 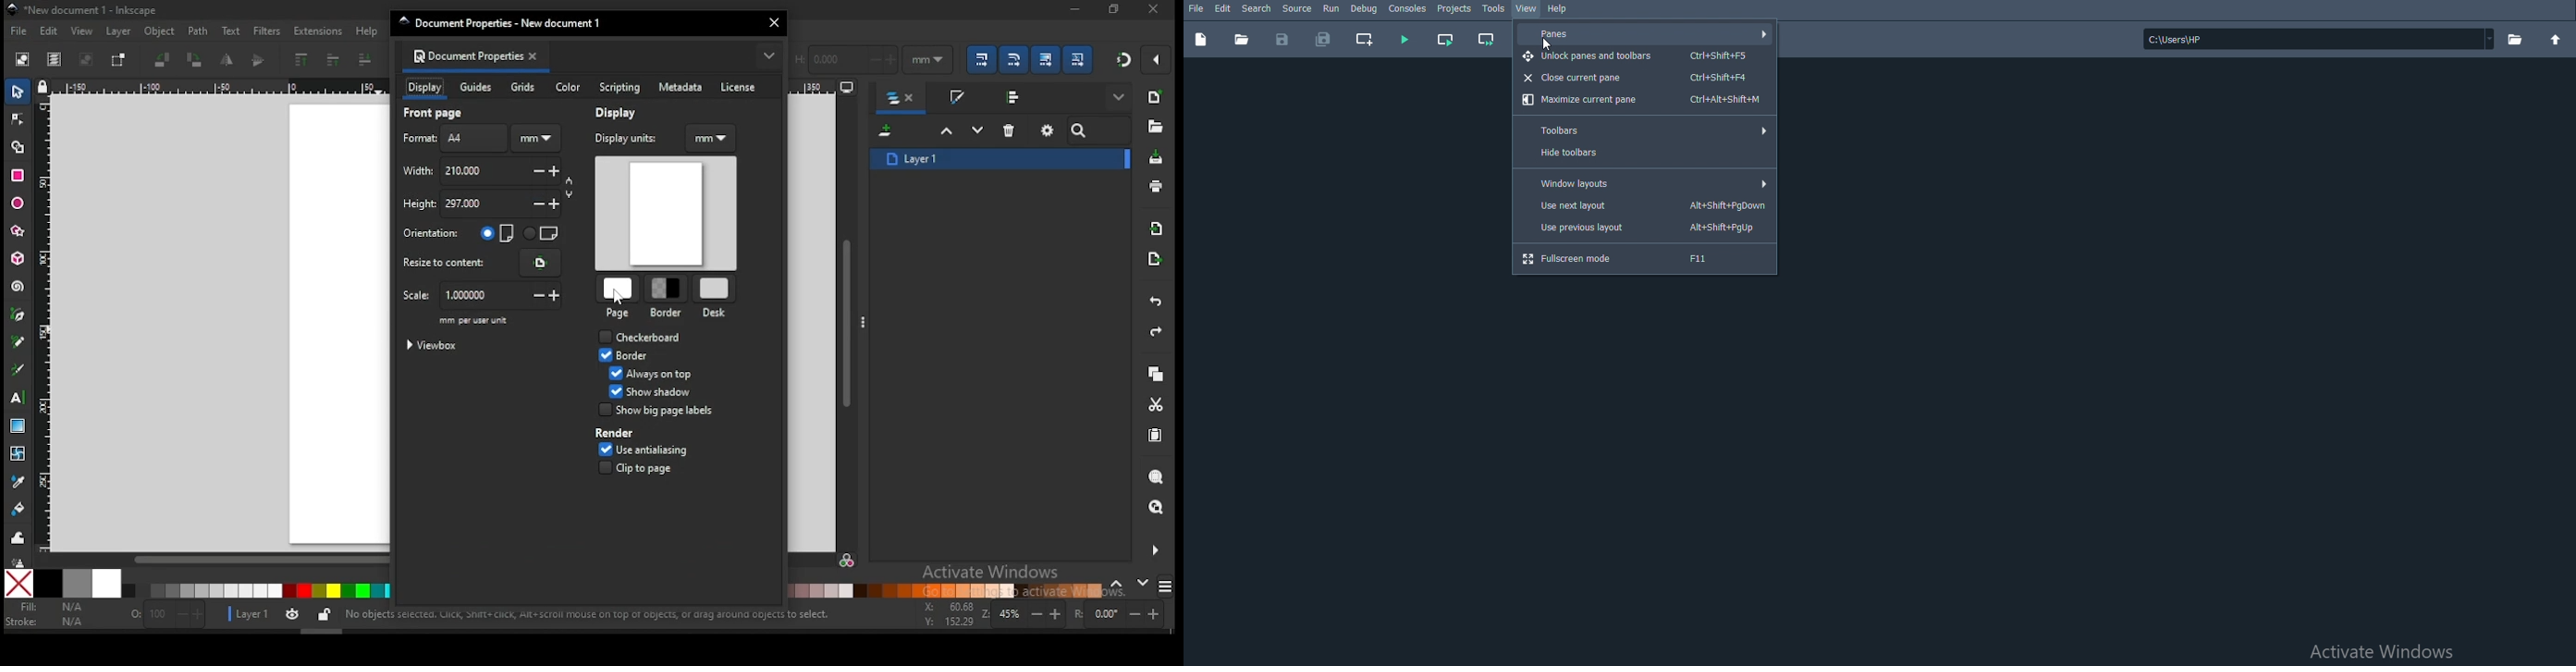 I want to click on license, so click(x=737, y=88).